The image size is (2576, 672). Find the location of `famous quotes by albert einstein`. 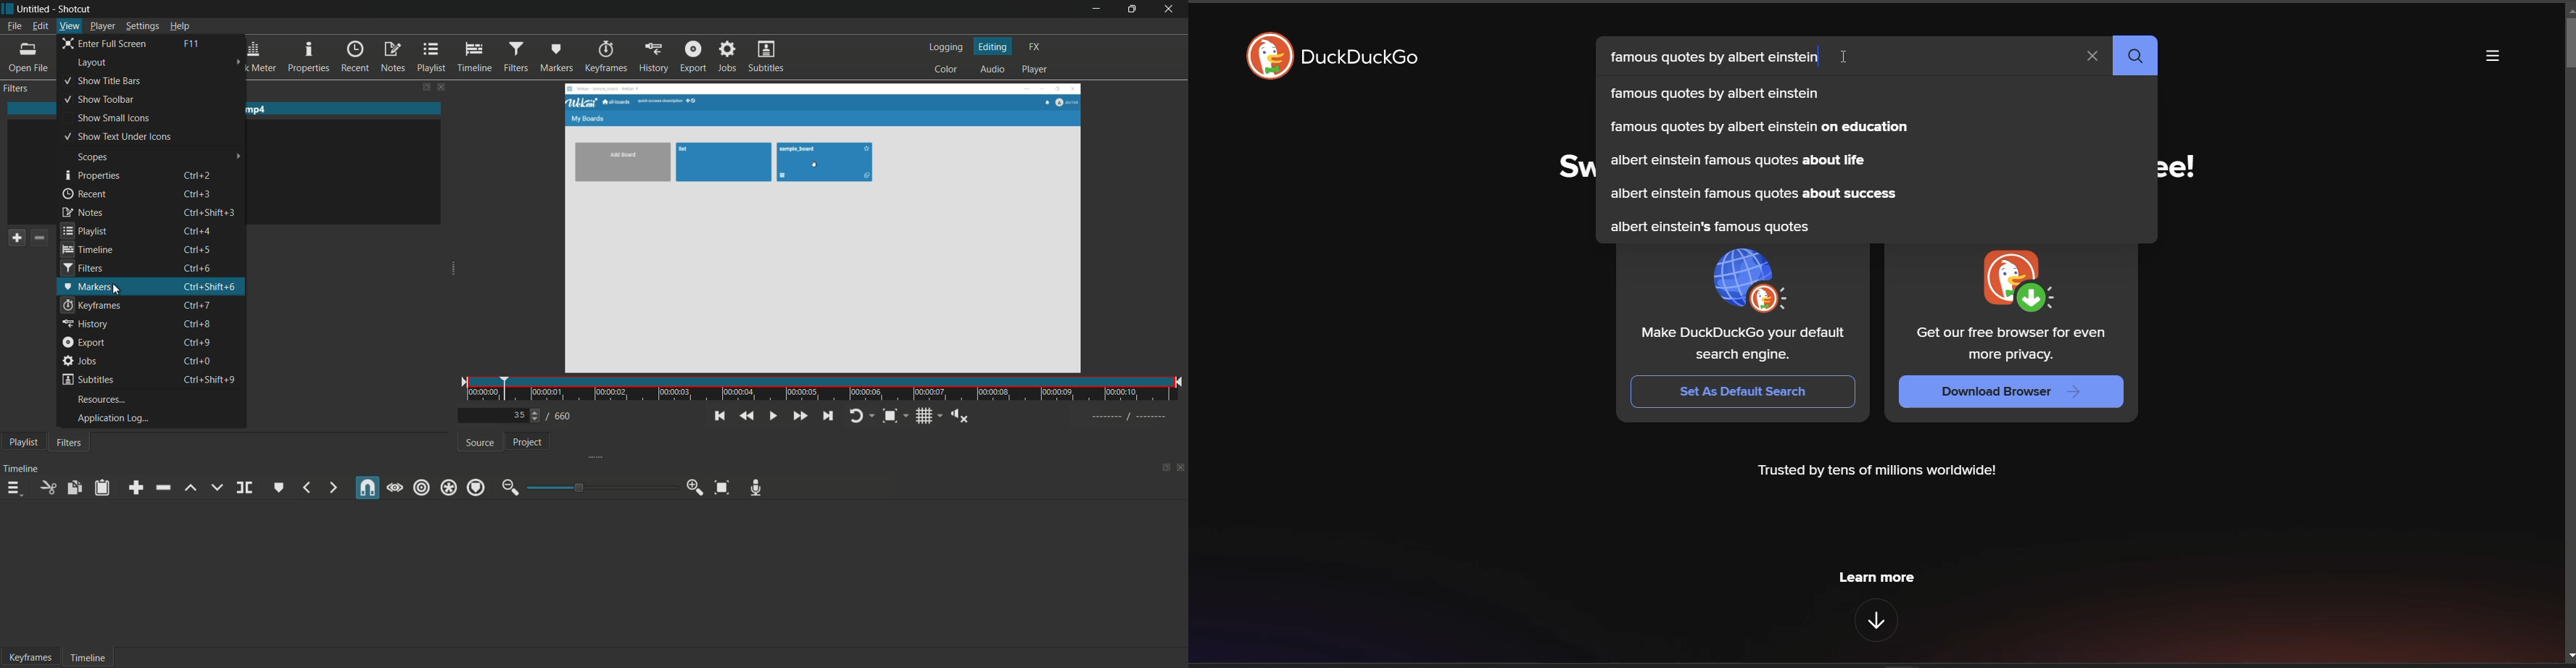

famous quotes by albert einstein is located at coordinates (1710, 57).